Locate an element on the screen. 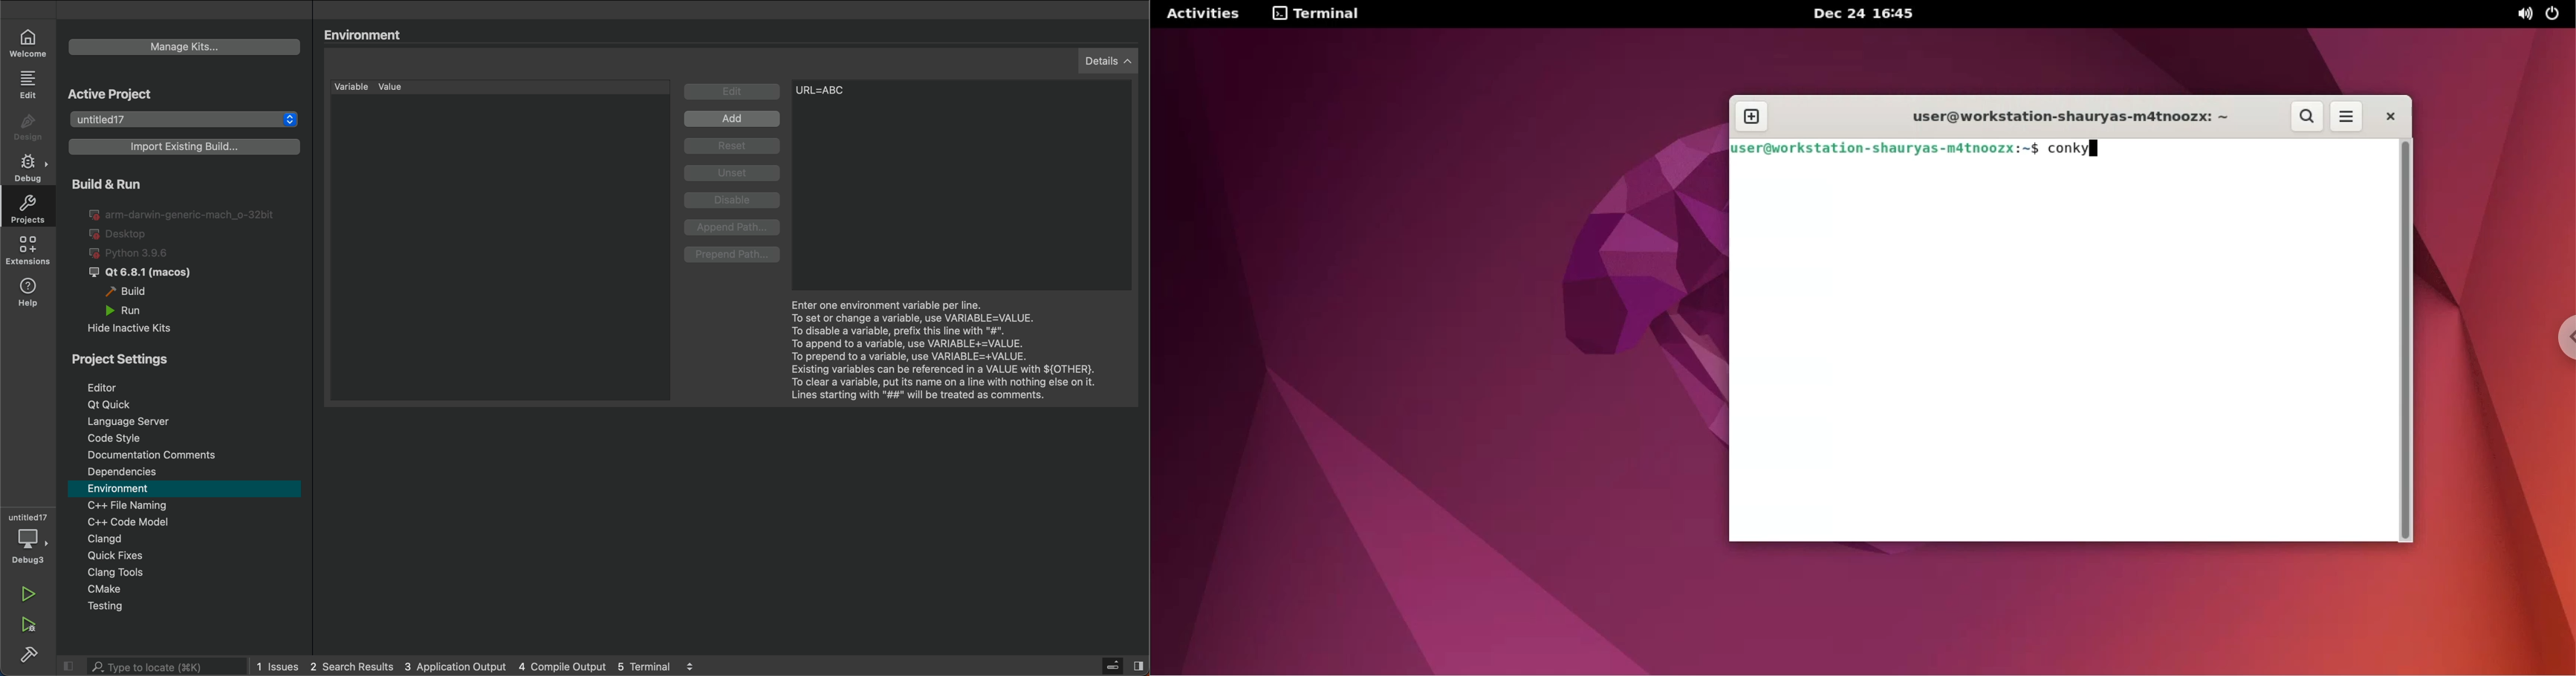  Language server is located at coordinates (187, 421).